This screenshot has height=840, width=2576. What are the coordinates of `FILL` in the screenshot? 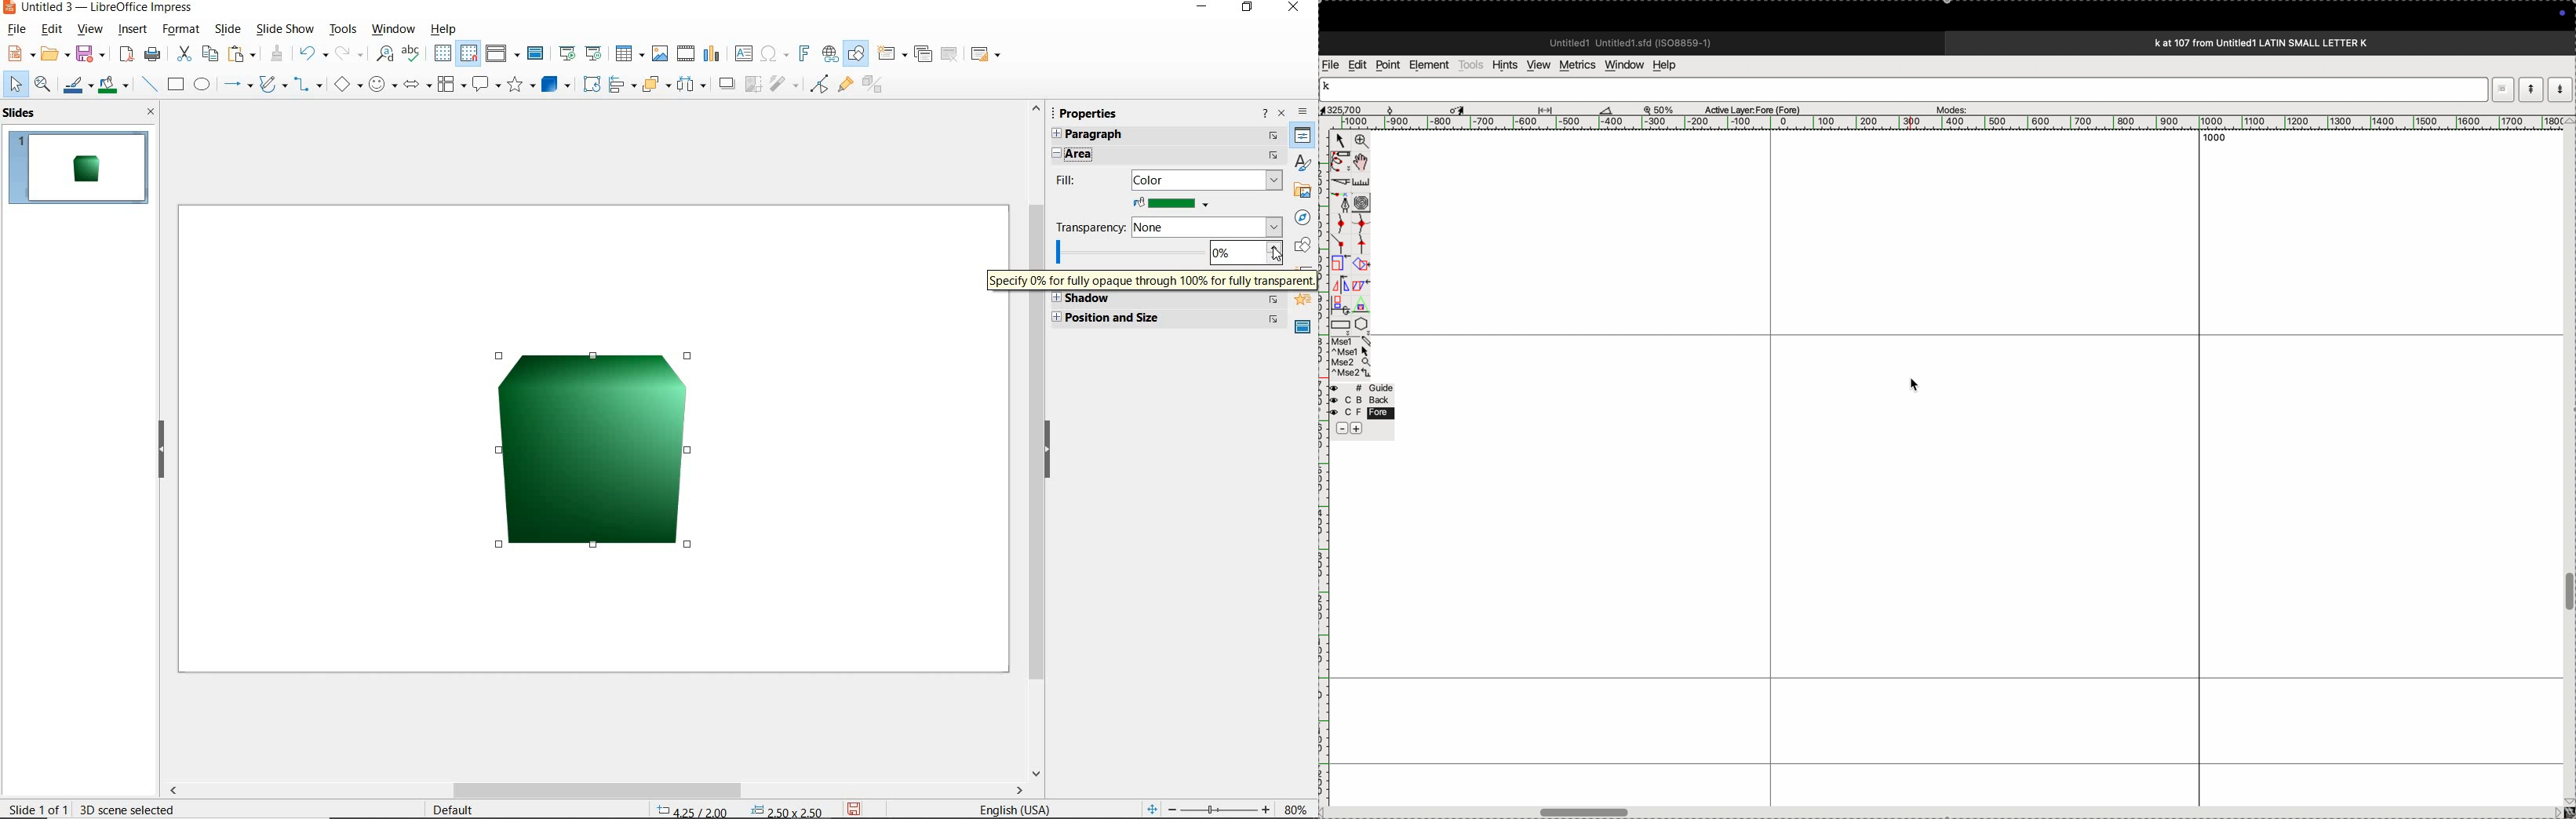 It's located at (1167, 180).